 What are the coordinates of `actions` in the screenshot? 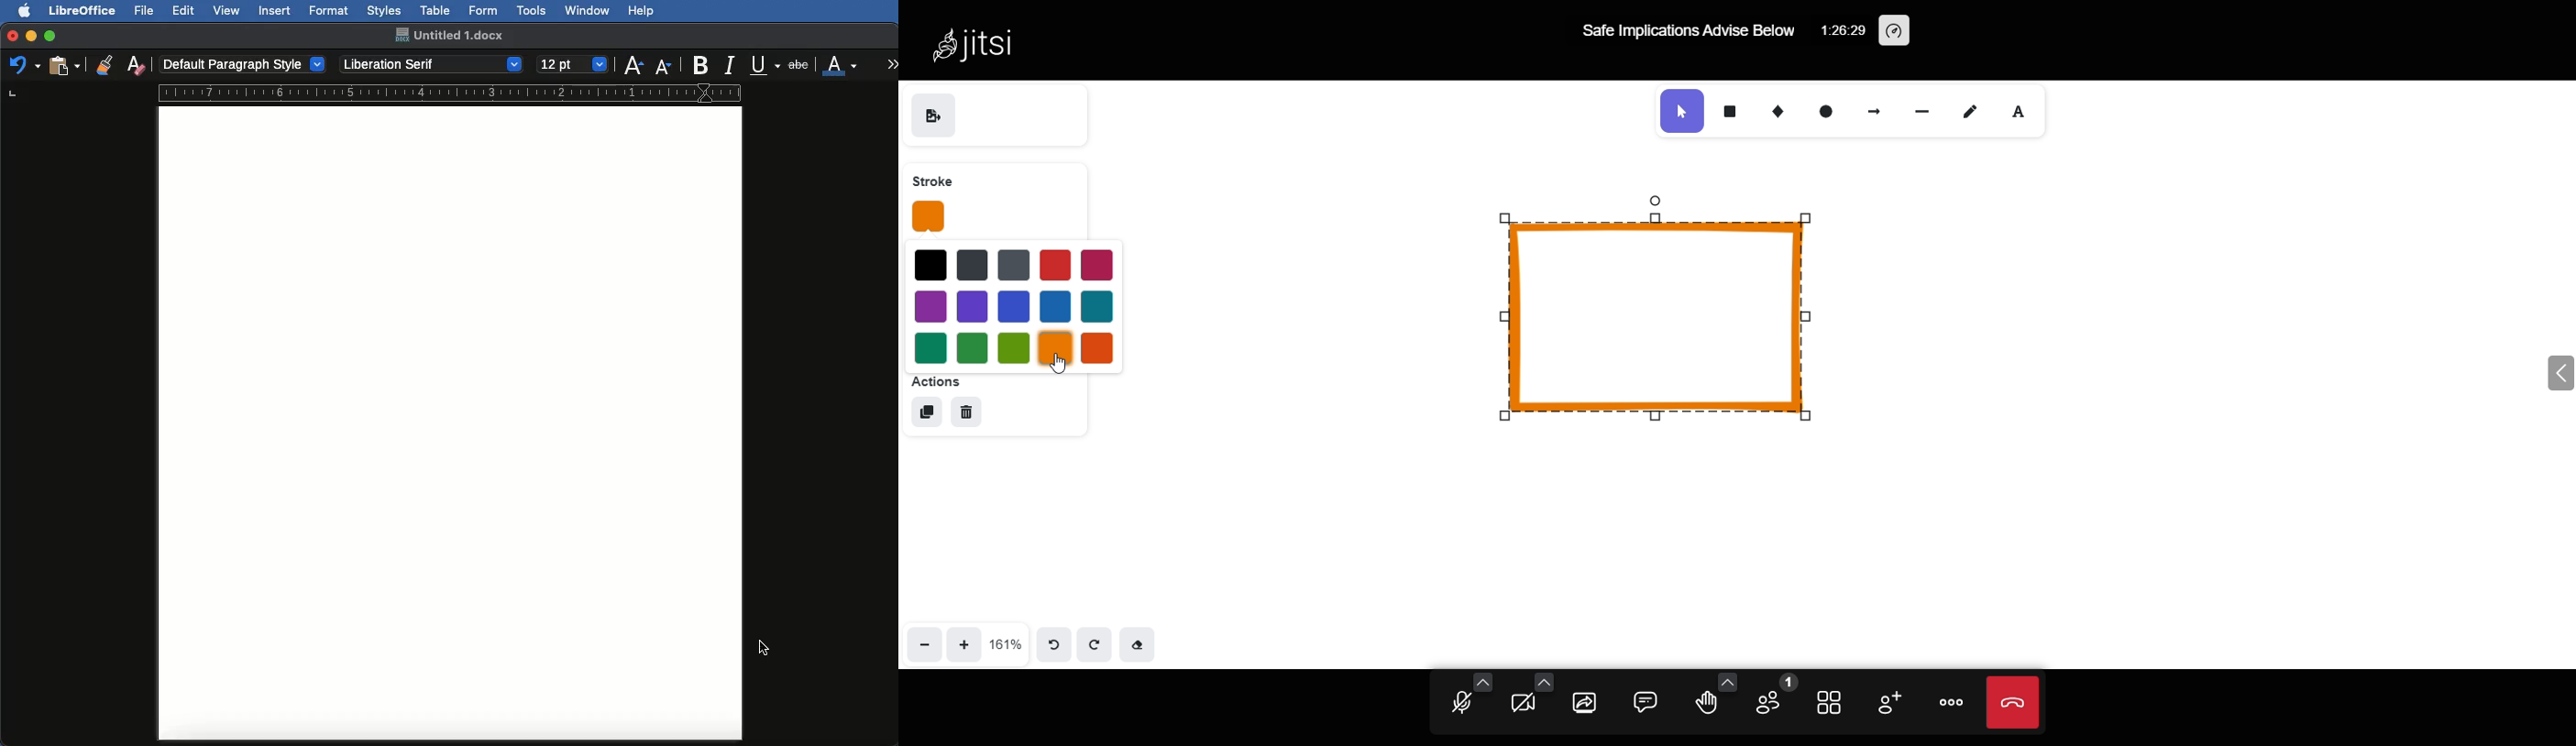 It's located at (944, 379).